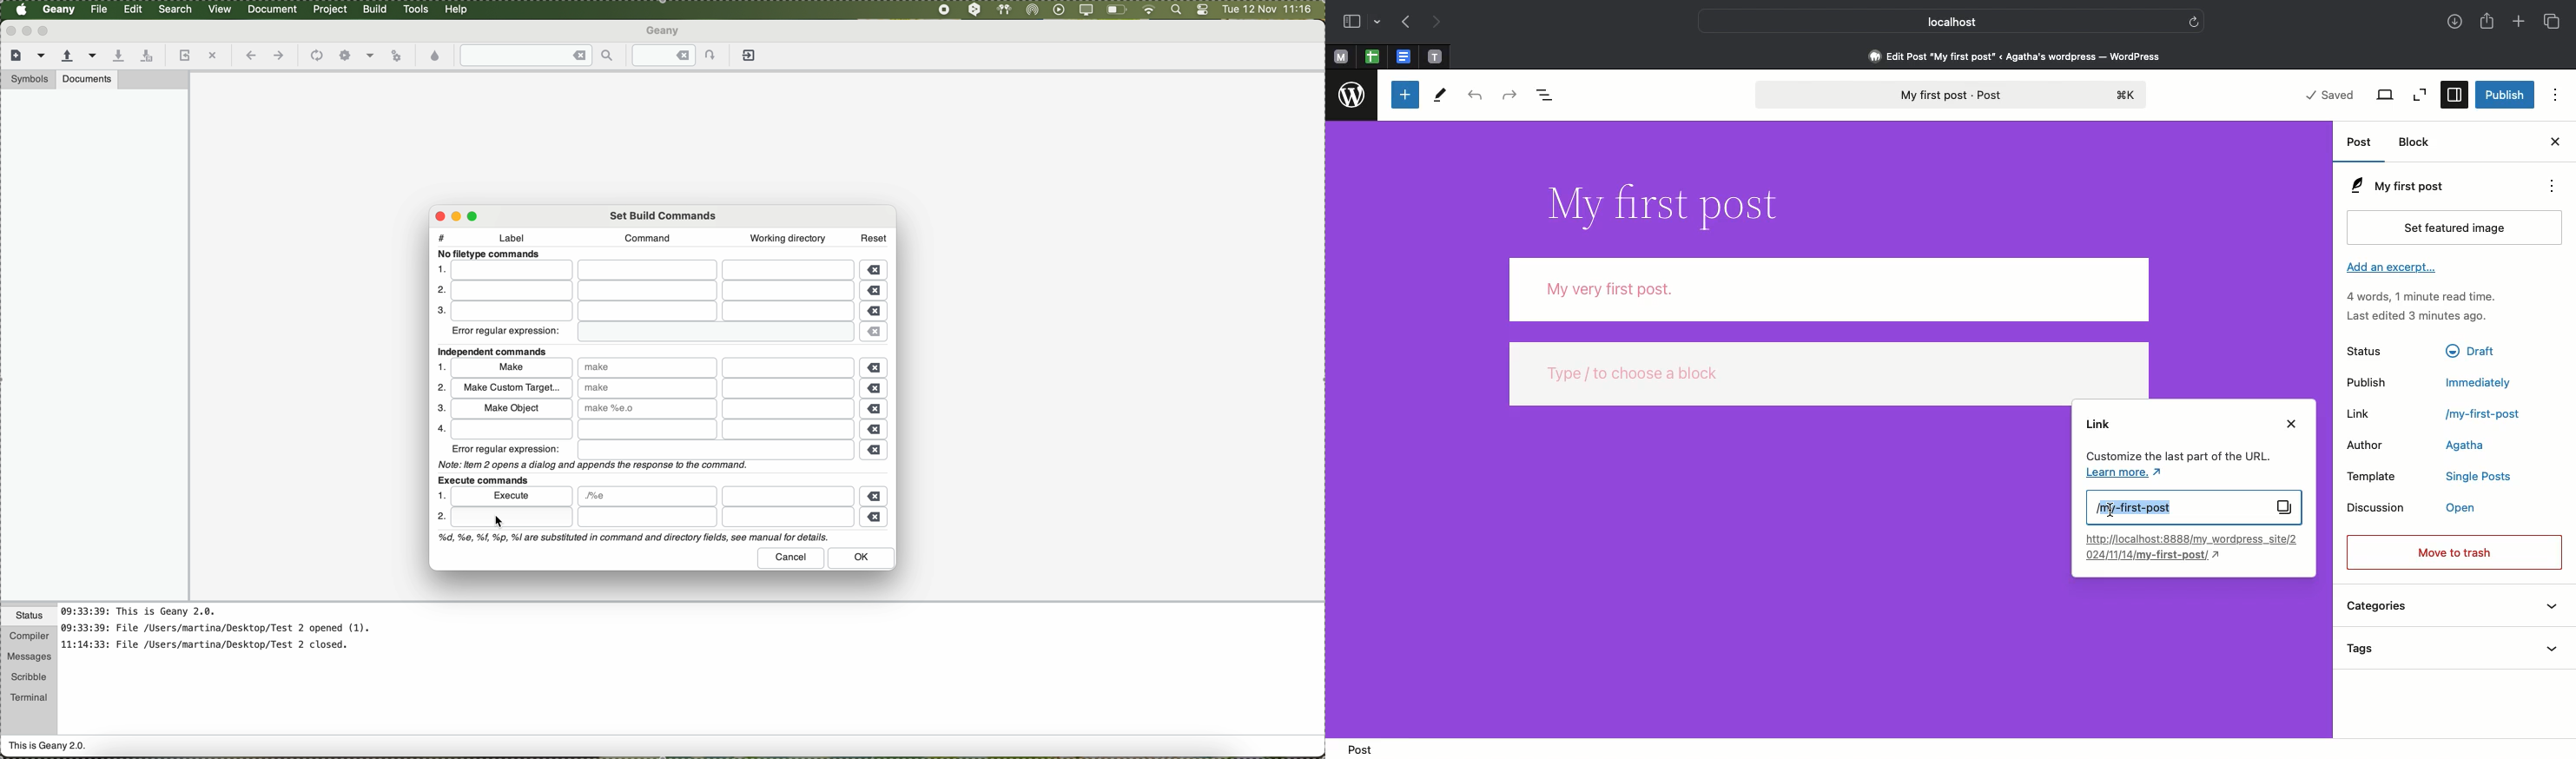 The width and height of the screenshot is (2576, 784). I want to click on Block, so click(2421, 143).